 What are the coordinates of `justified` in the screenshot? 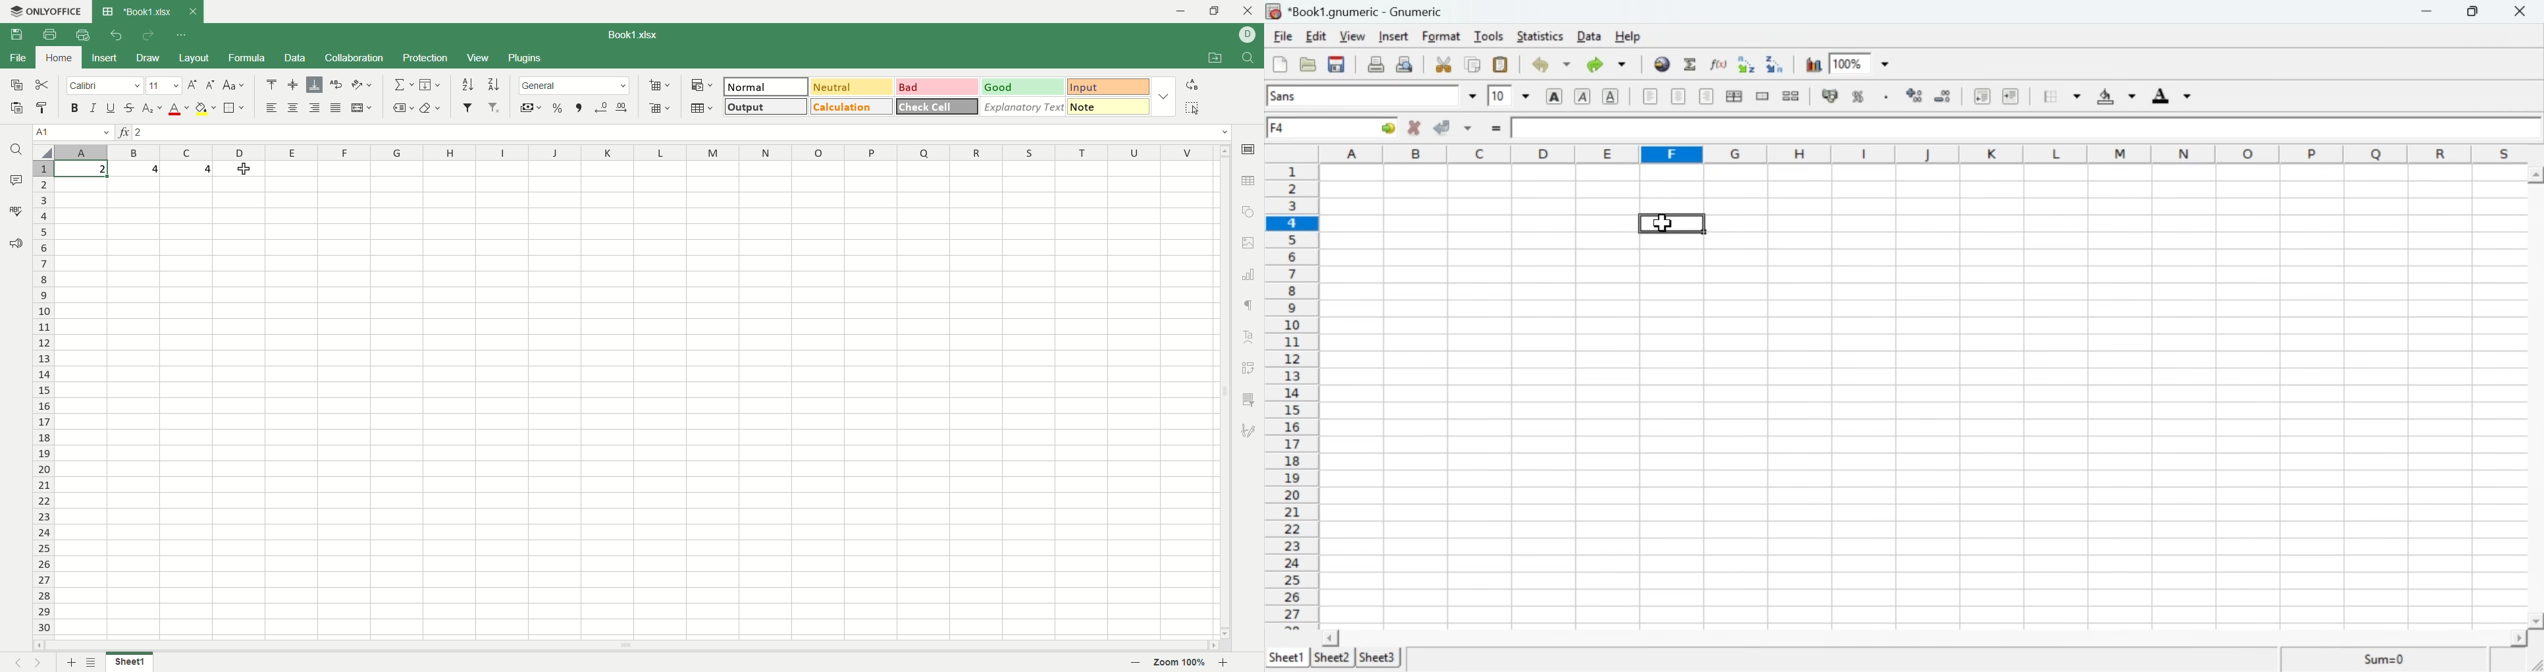 It's located at (335, 109).